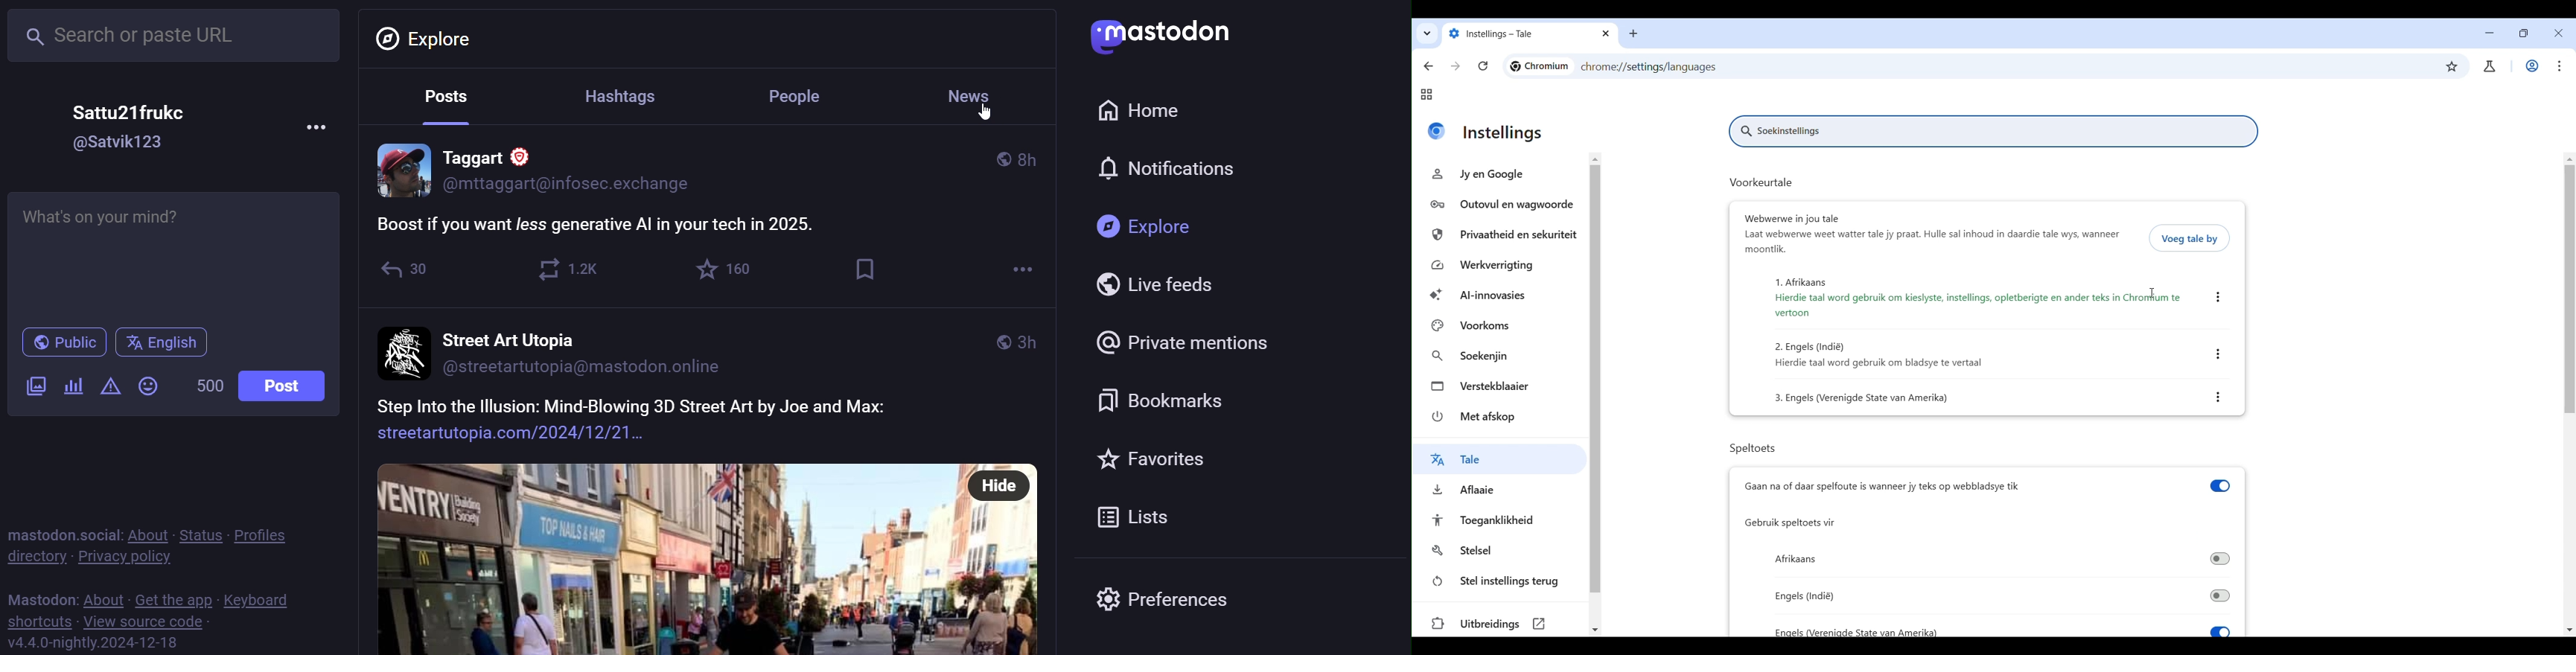 Image resolution: width=2576 pixels, height=672 pixels. Describe the element at coordinates (1540, 66) in the screenshot. I see `Logo and name of current site` at that location.